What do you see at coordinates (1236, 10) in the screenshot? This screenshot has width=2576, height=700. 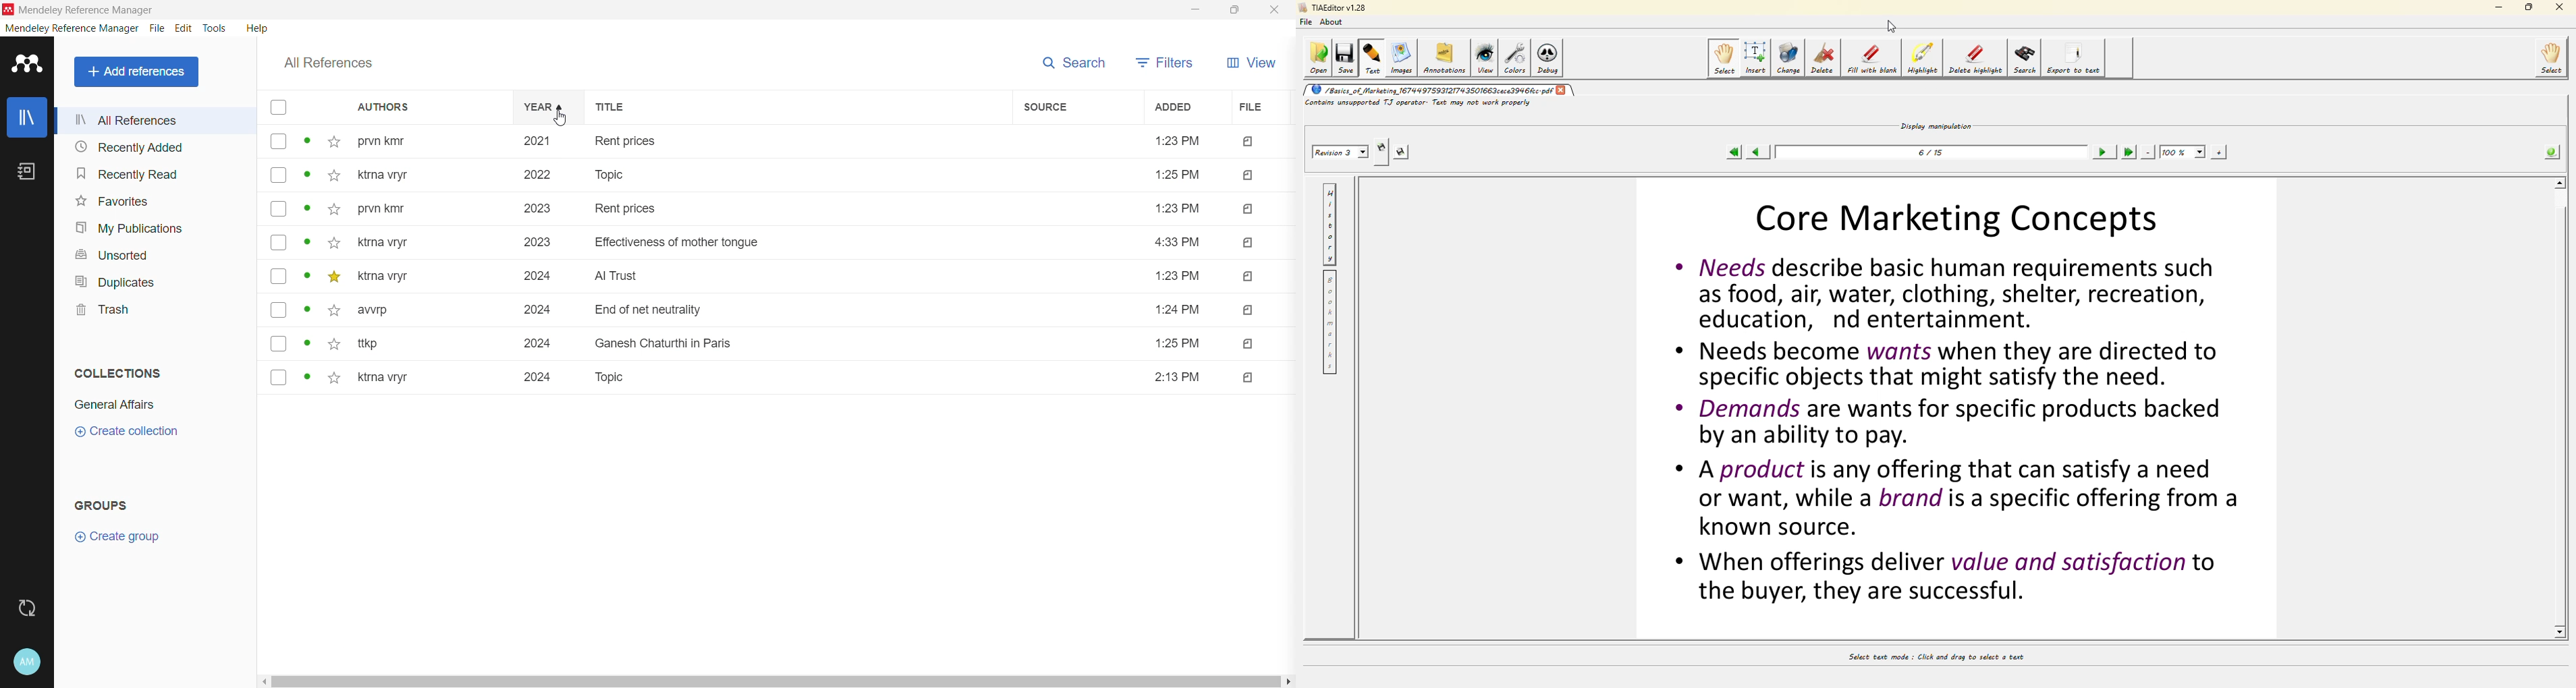 I see `Restore Down` at bounding box center [1236, 10].